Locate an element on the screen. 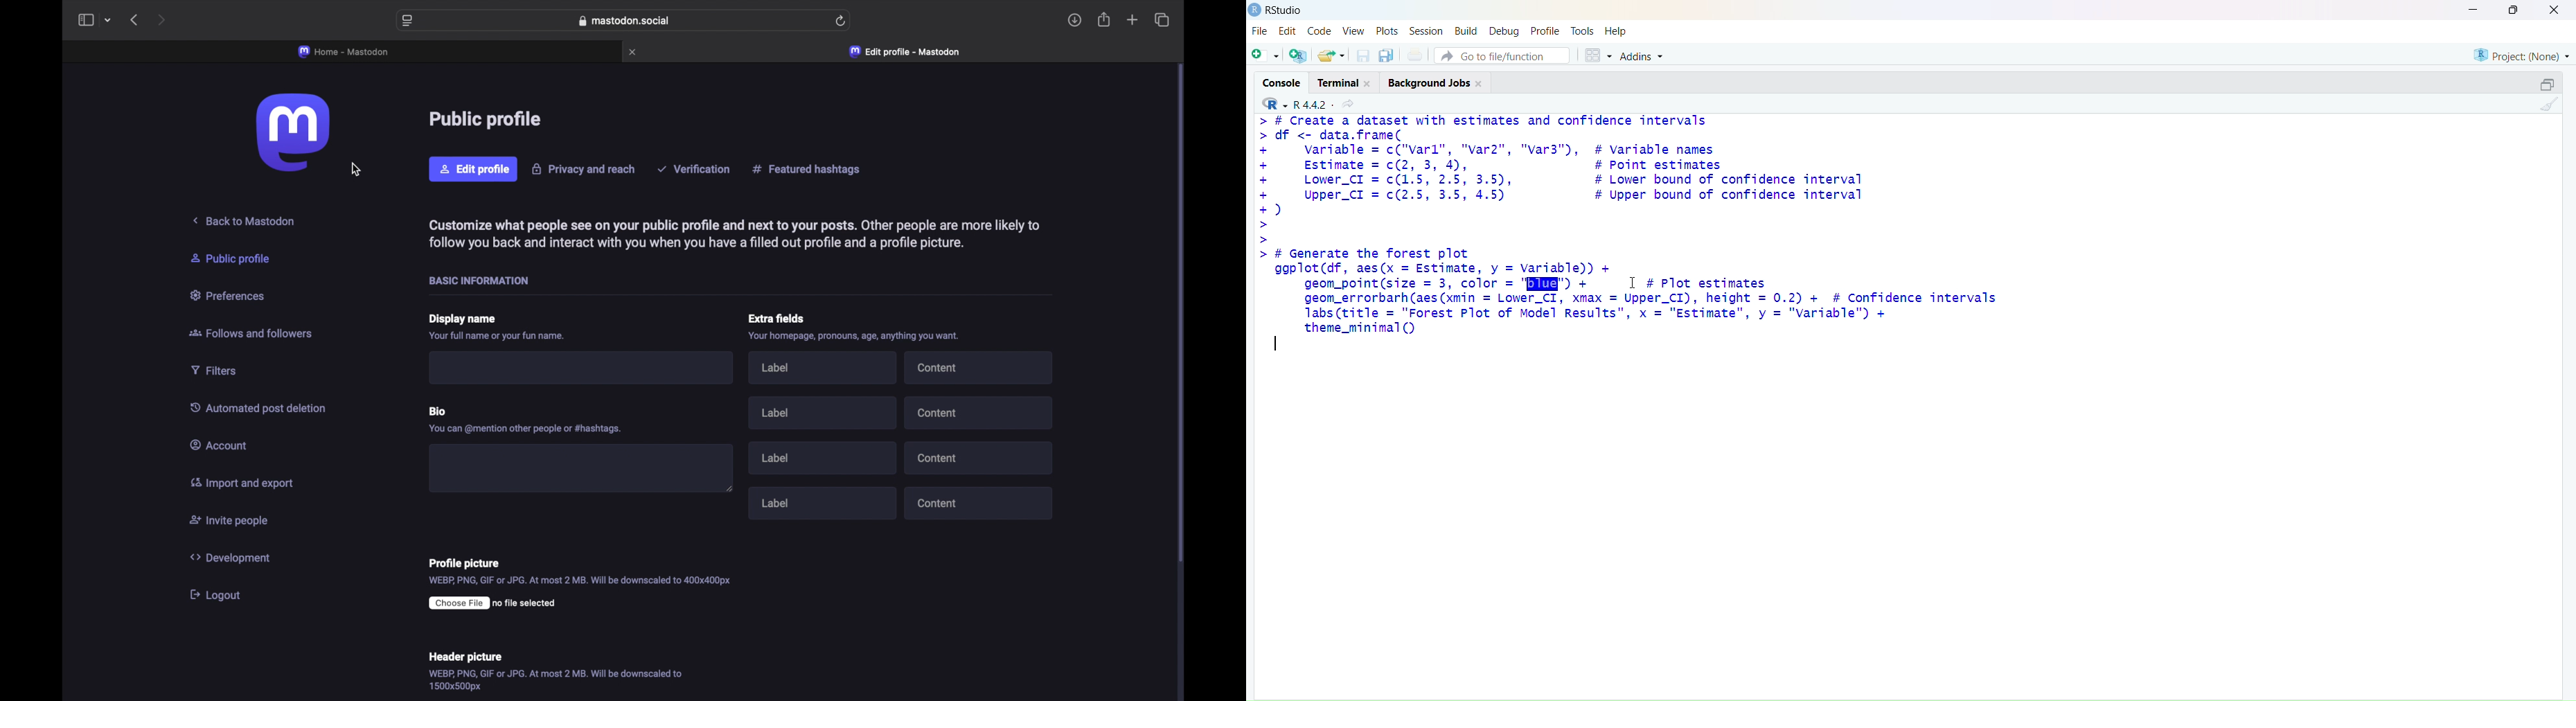  content is located at coordinates (978, 458).